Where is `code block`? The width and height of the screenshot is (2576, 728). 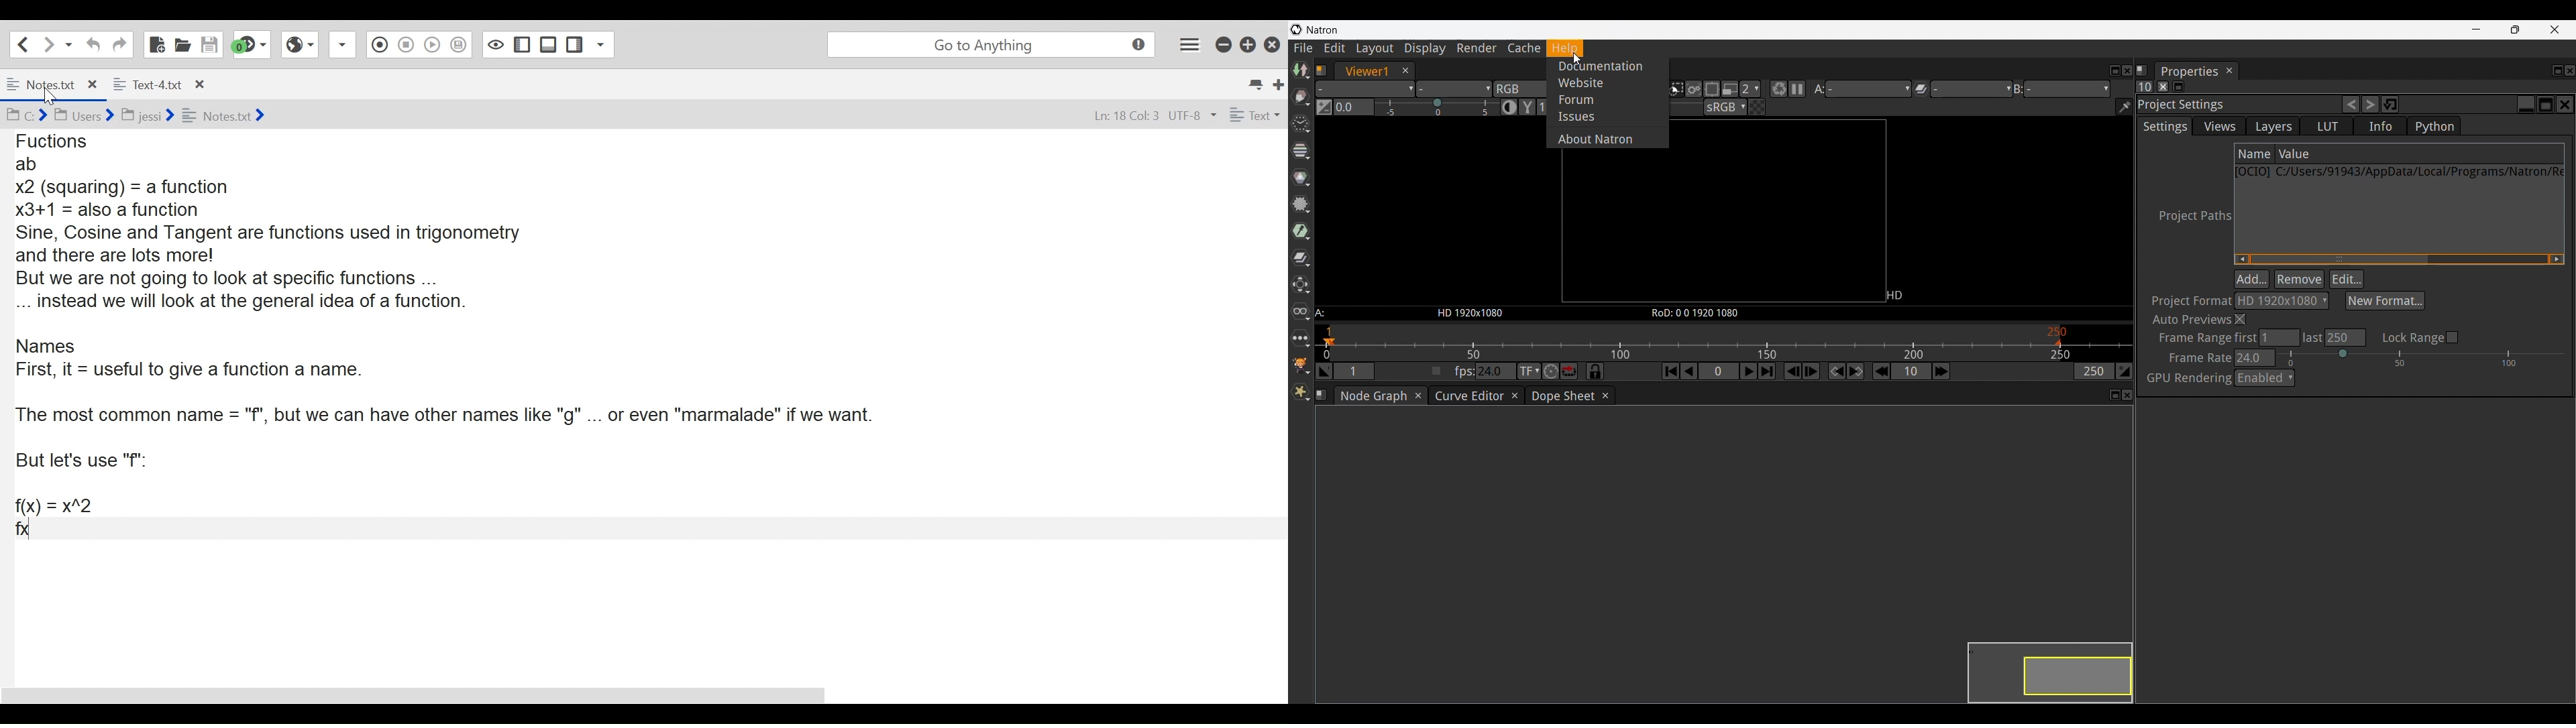 code block is located at coordinates (638, 366).